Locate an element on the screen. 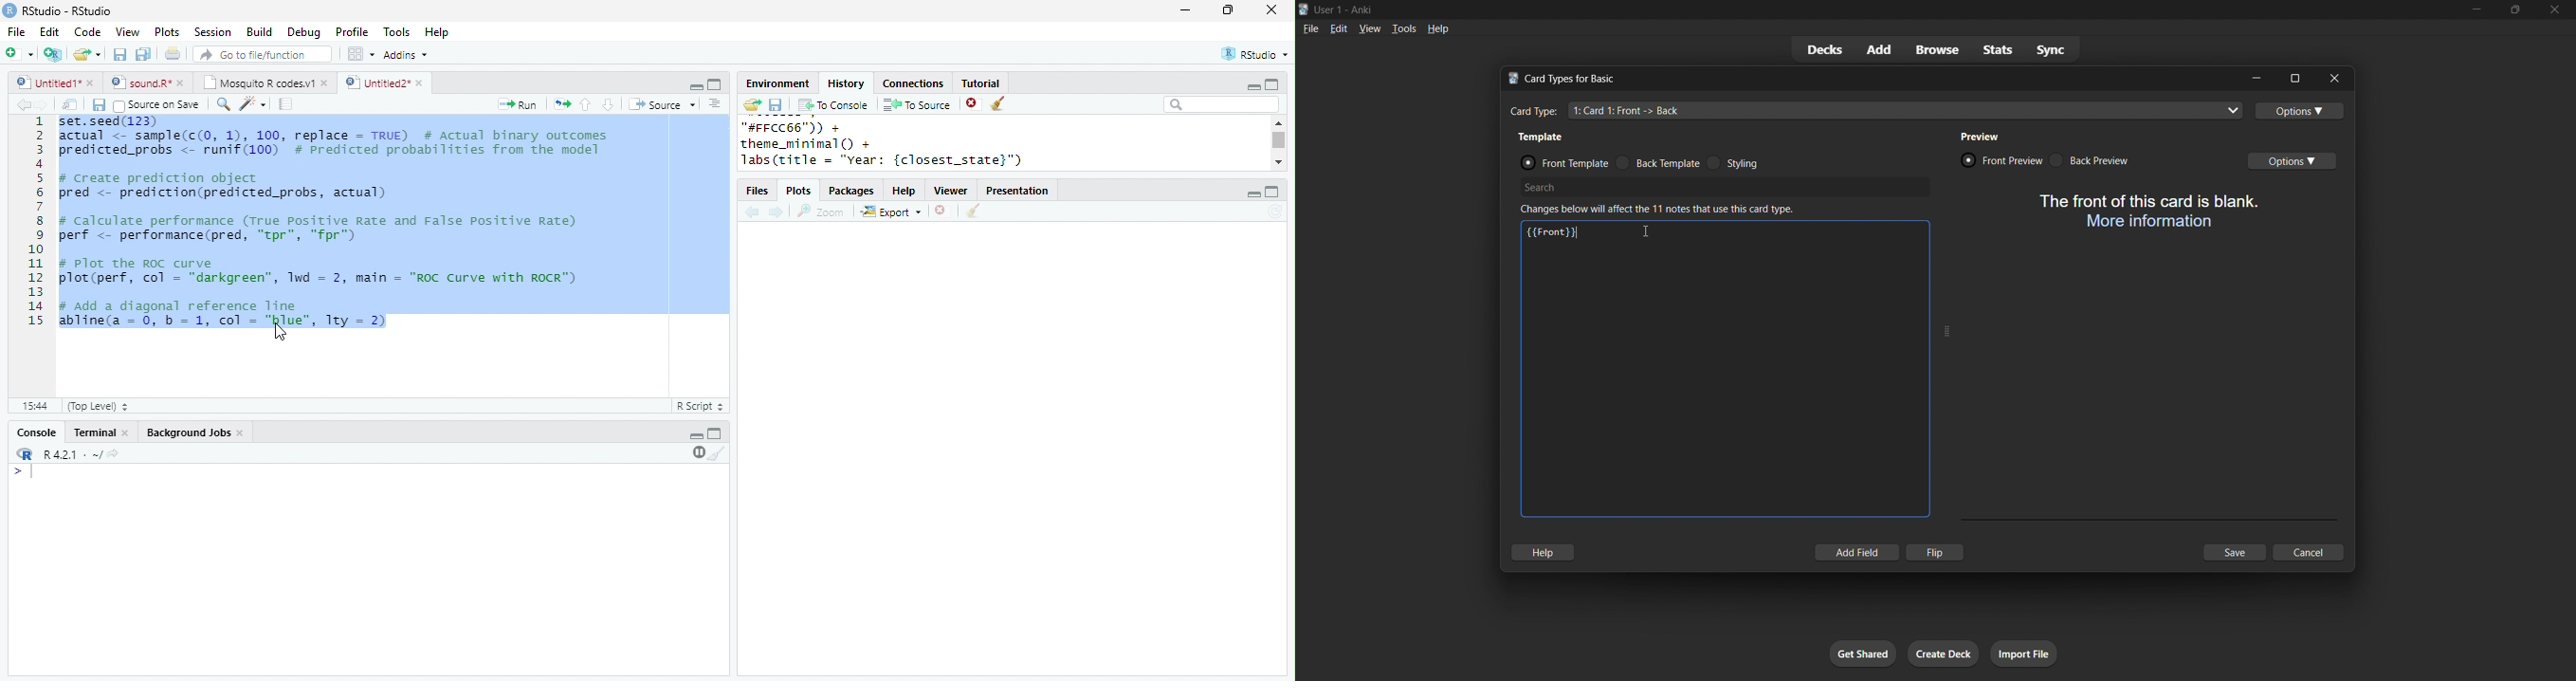 The image size is (2576, 700). sound.R is located at coordinates (141, 83).